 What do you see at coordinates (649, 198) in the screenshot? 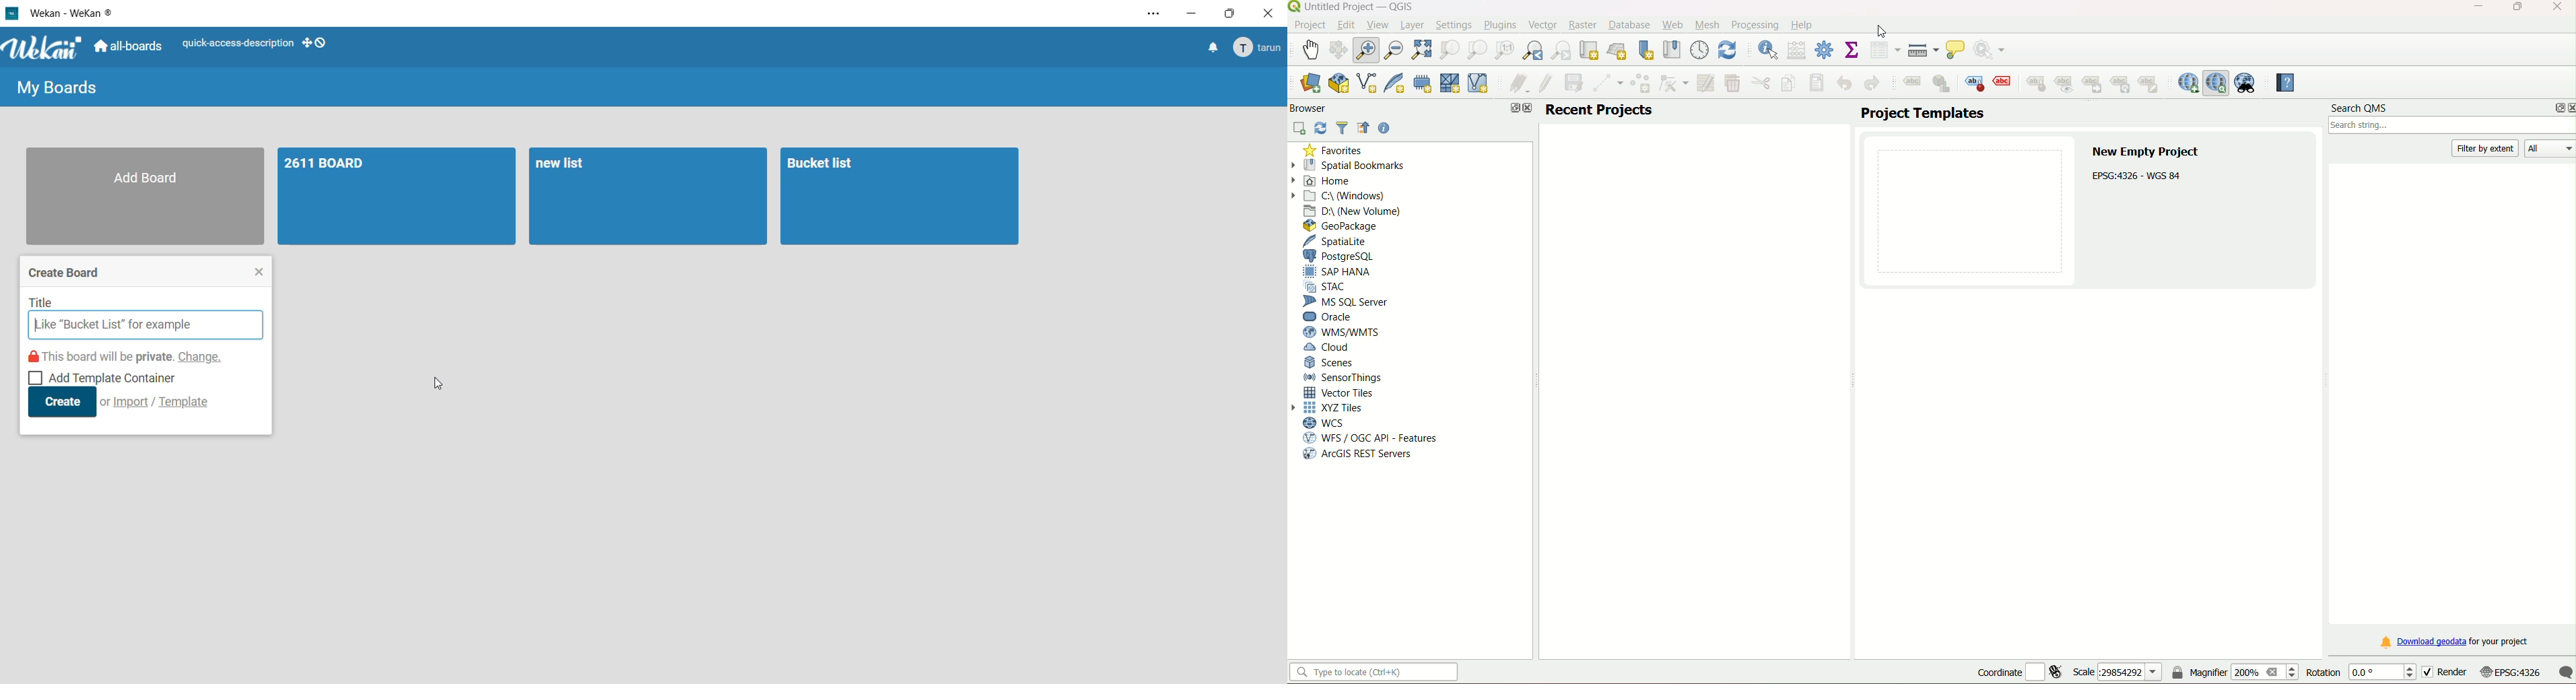
I see `board 2` at bounding box center [649, 198].